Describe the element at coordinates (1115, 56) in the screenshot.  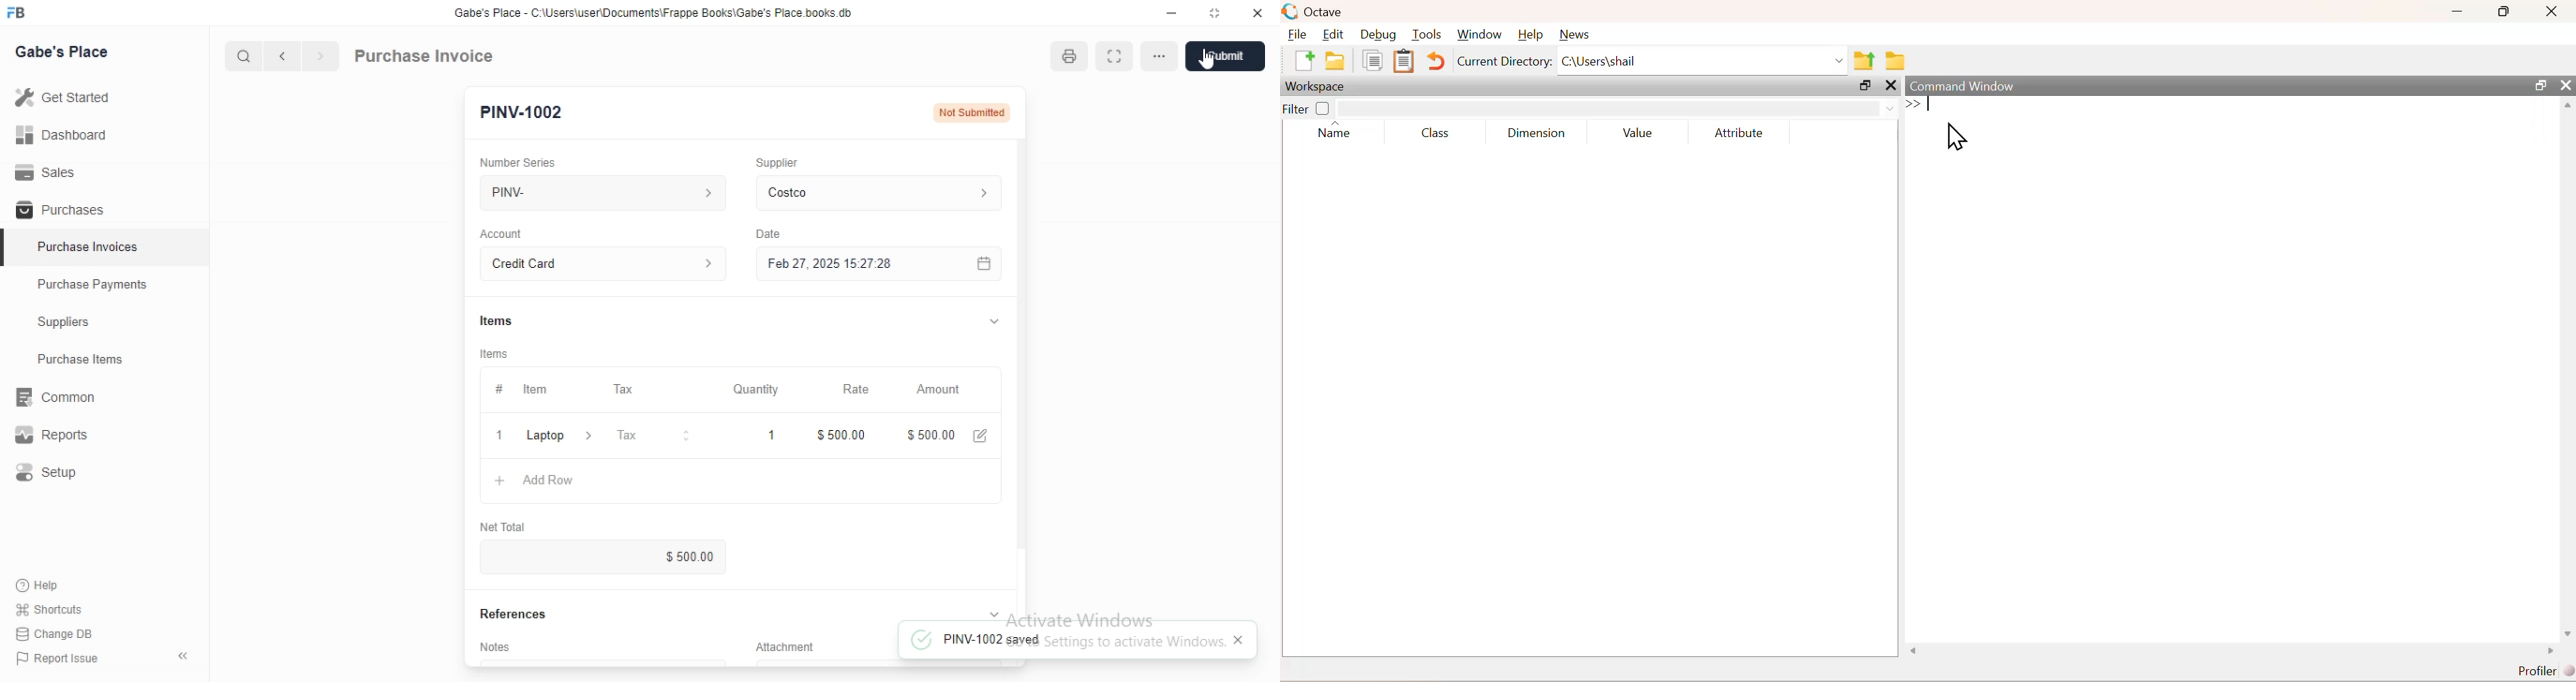
I see `Toggle between form and full width` at that location.